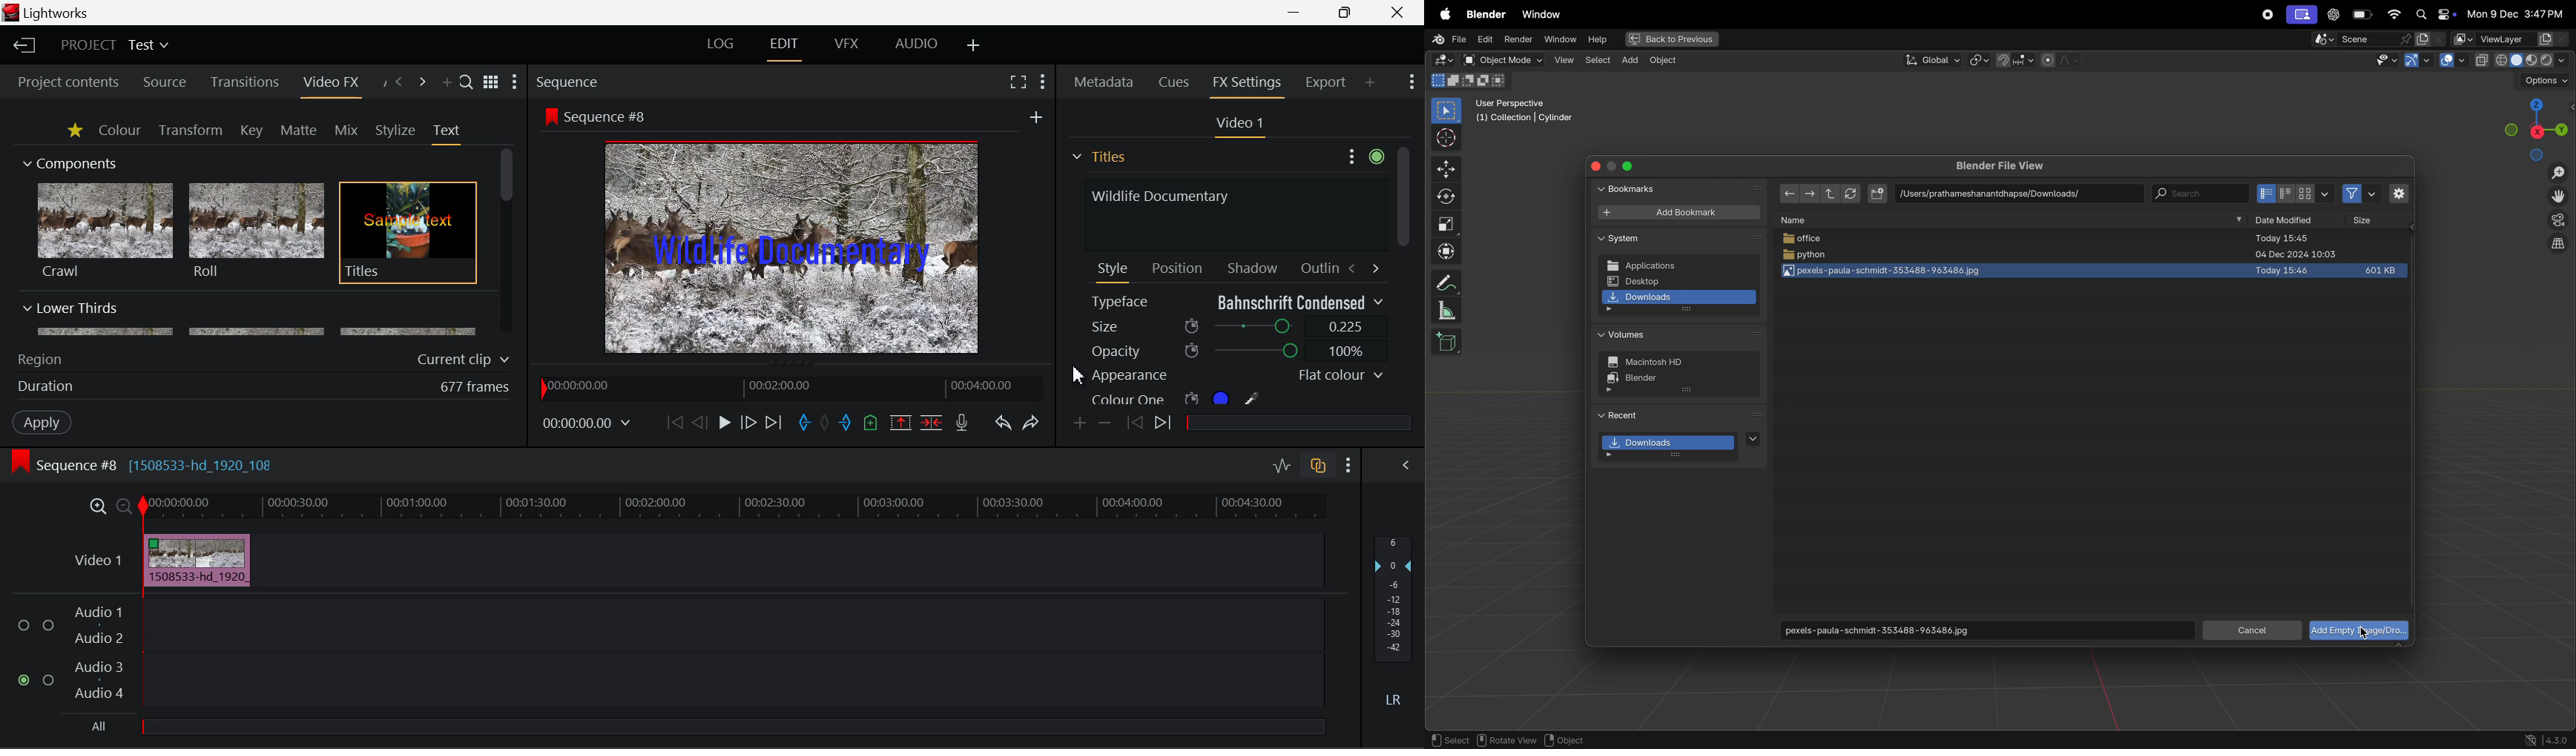 This screenshot has height=756, width=2576. What do you see at coordinates (1098, 156) in the screenshot?
I see `Titles Section` at bounding box center [1098, 156].